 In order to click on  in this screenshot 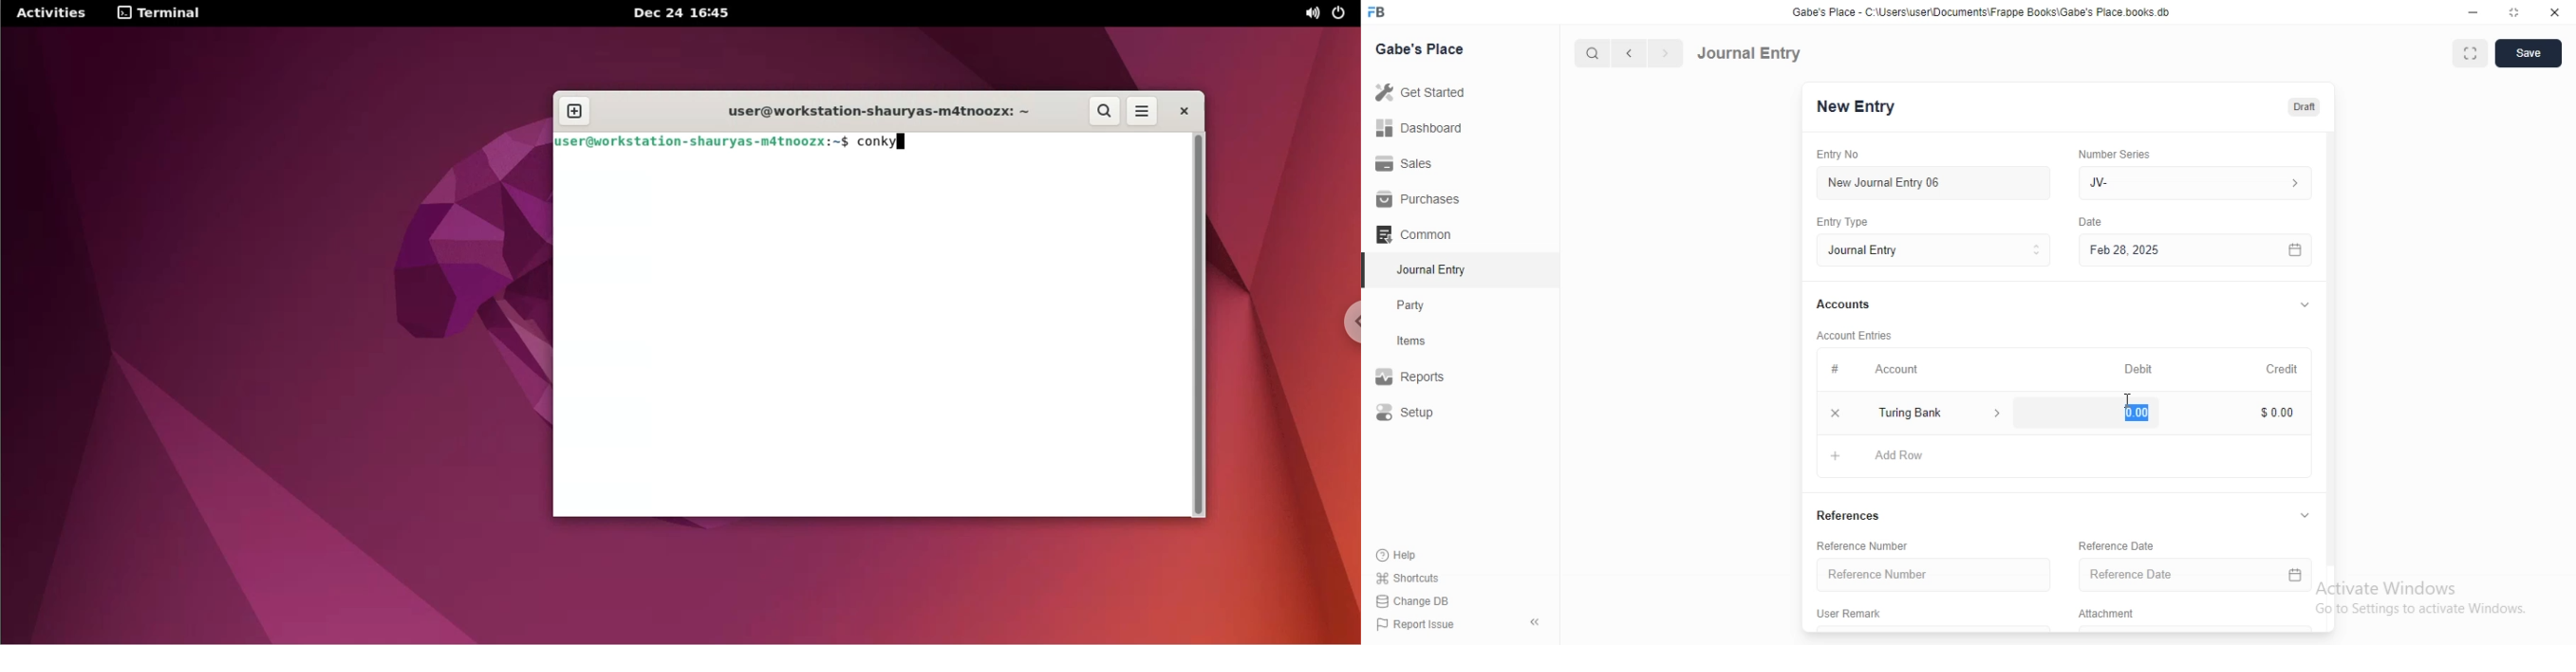, I will do `click(2093, 224)`.